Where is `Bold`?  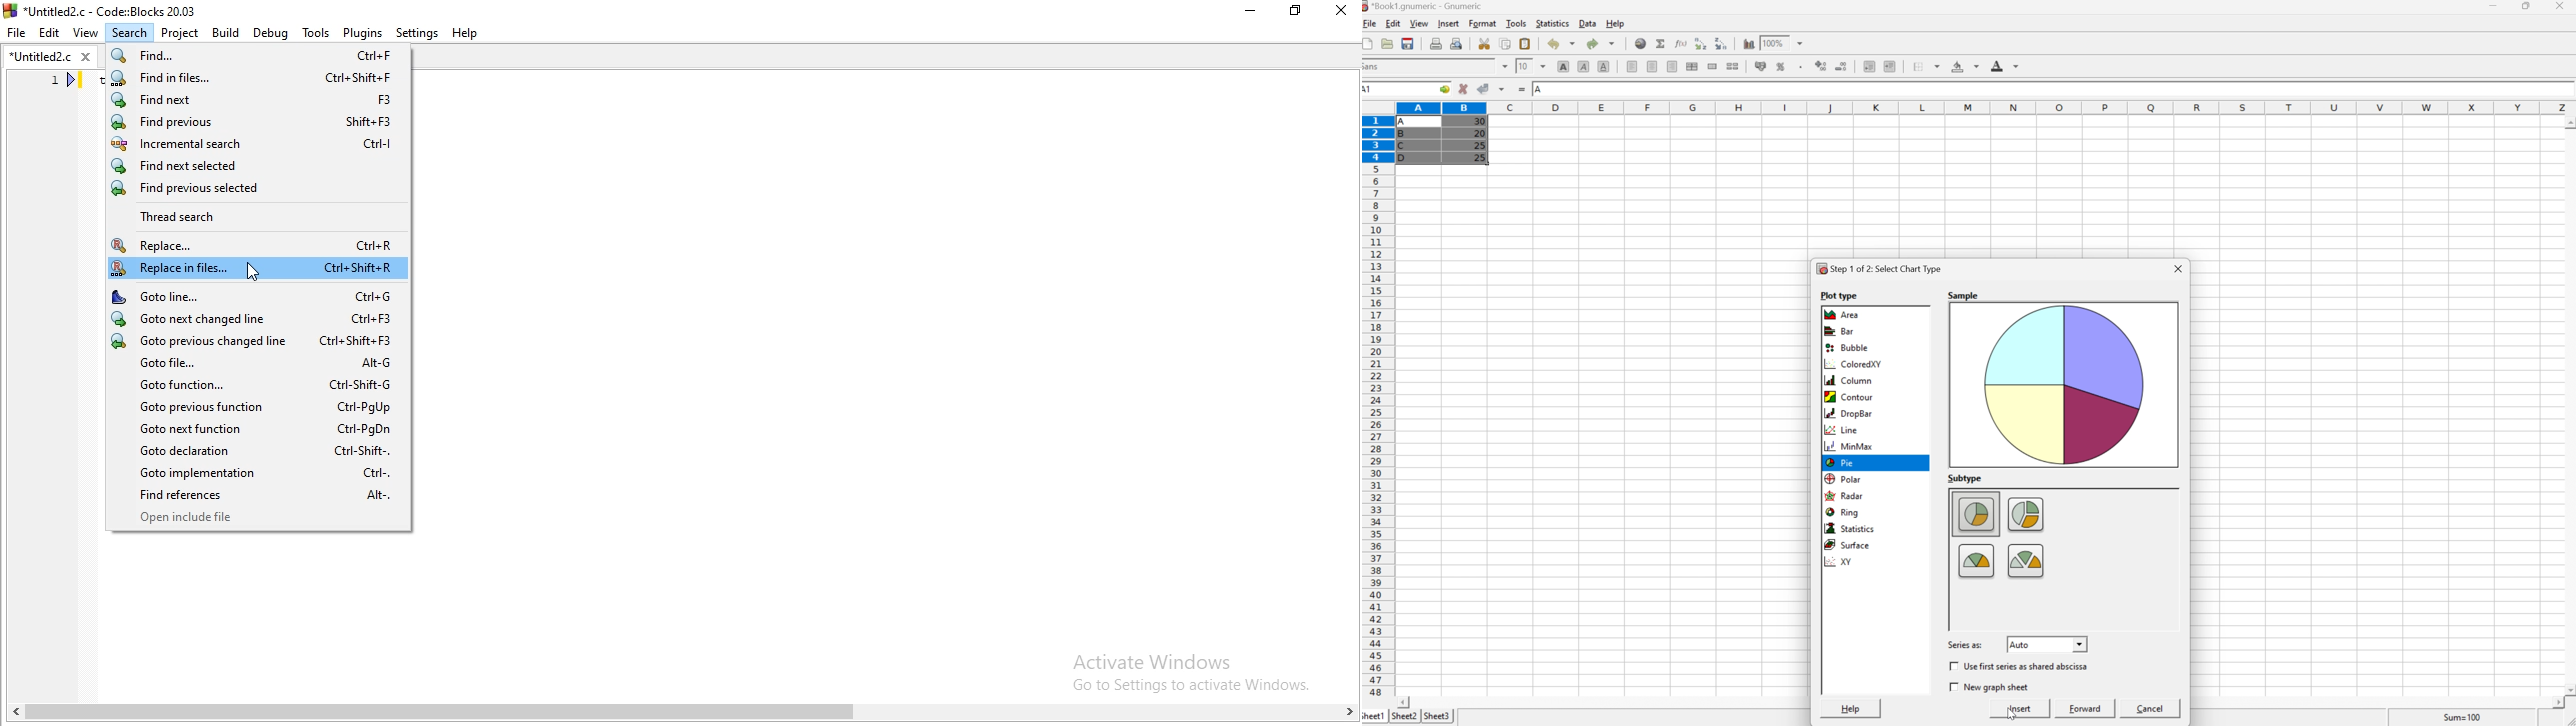
Bold is located at coordinates (1563, 66).